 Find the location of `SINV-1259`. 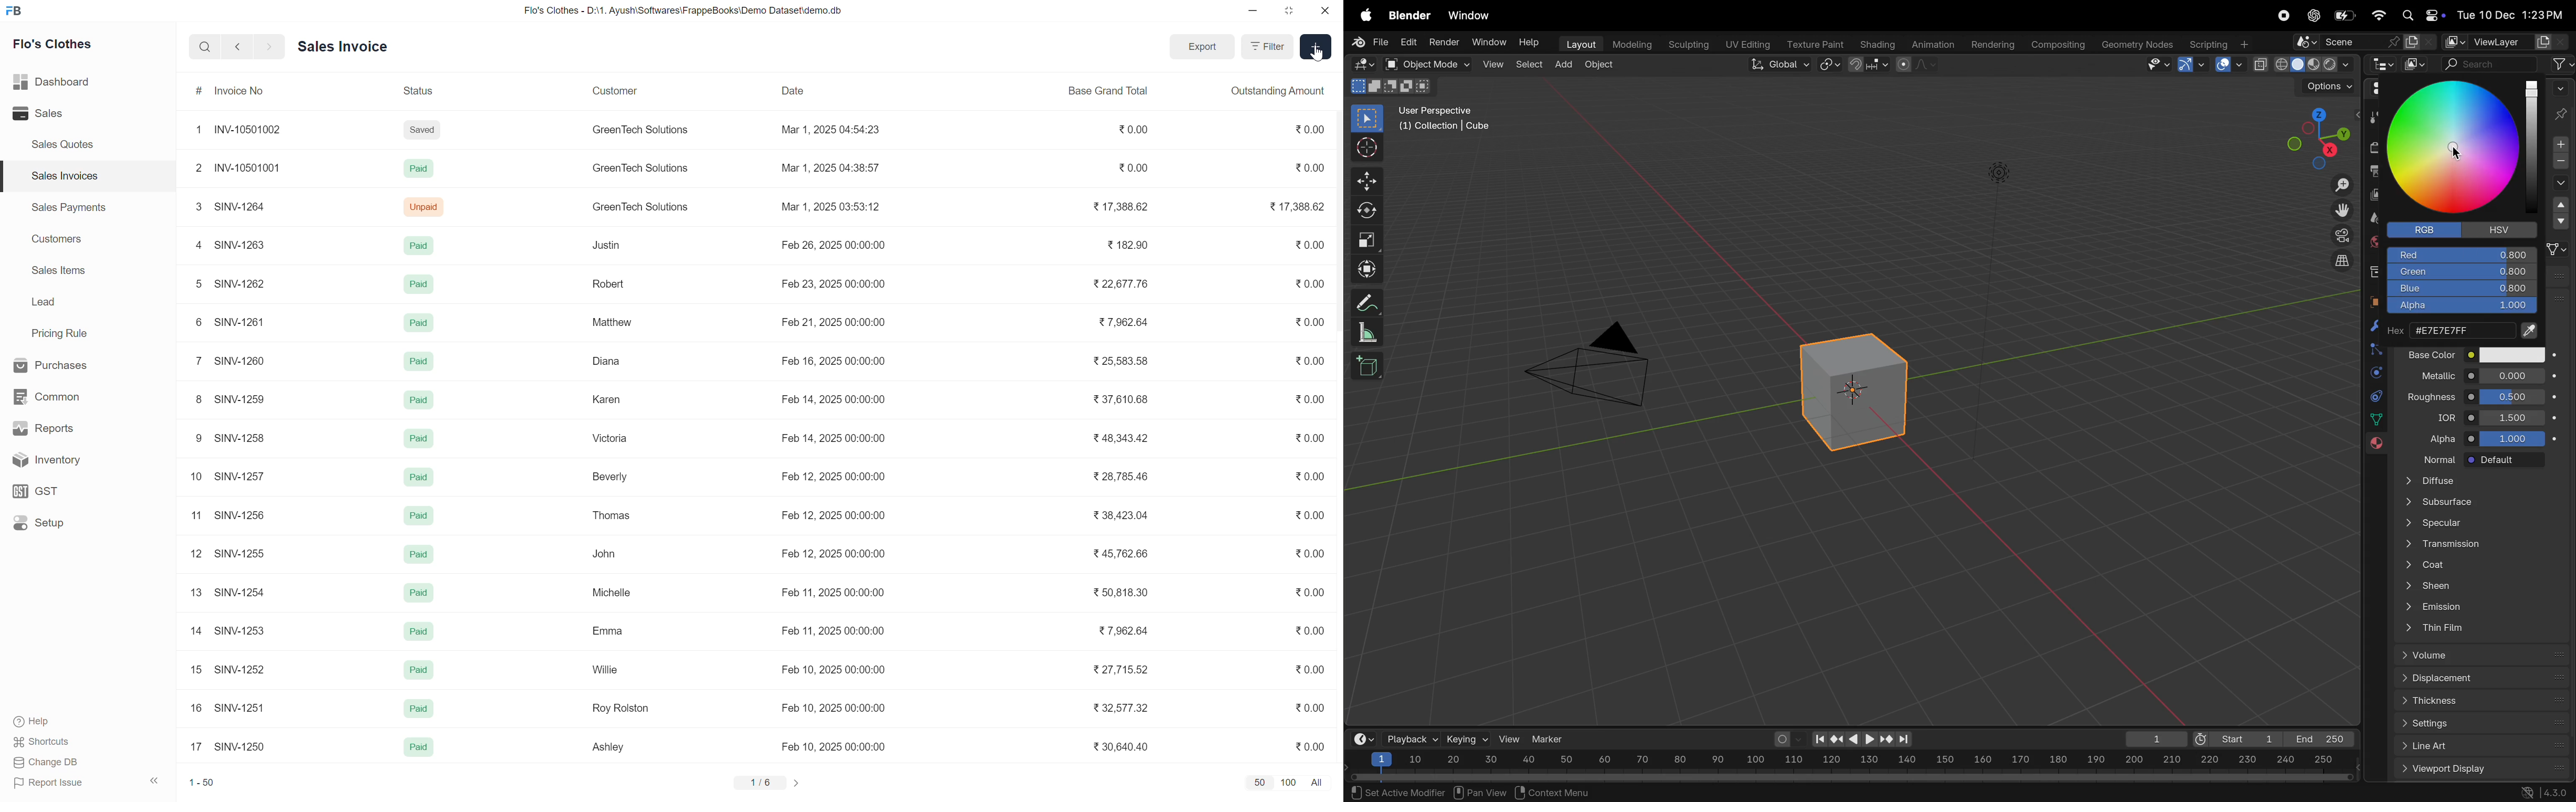

SINV-1259 is located at coordinates (240, 402).